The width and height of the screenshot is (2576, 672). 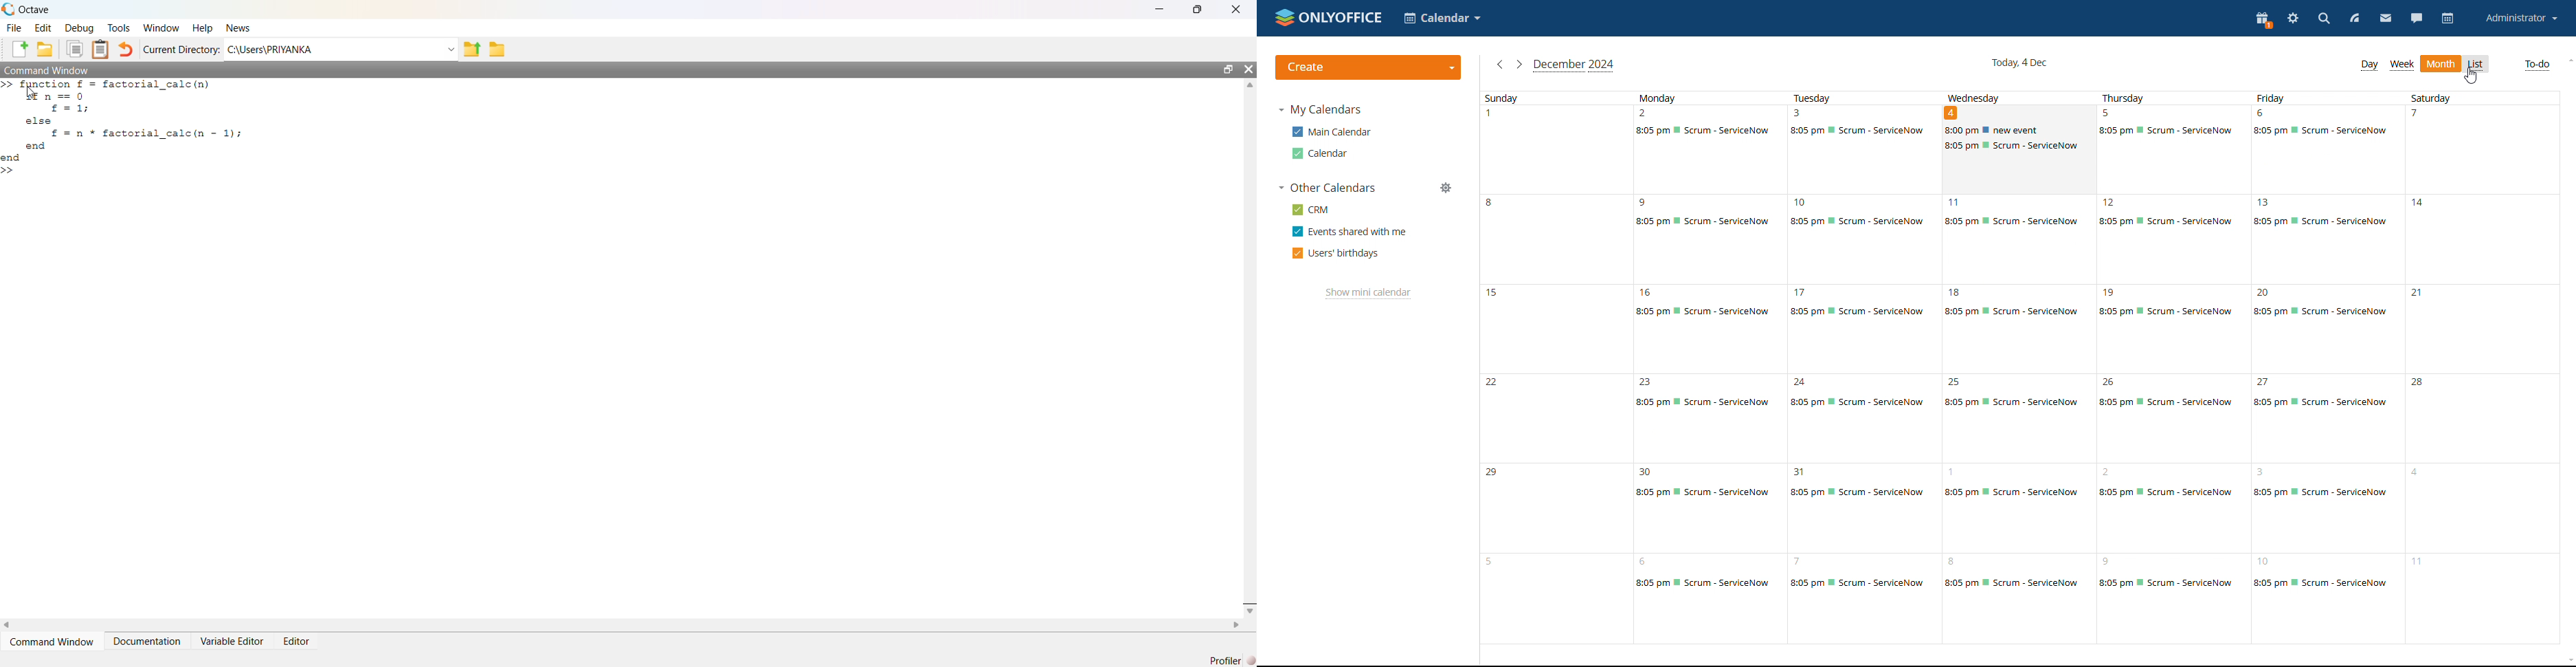 What do you see at coordinates (1707, 131) in the screenshot?
I see `8:05 pm  Scrum - ServiceNow` at bounding box center [1707, 131].